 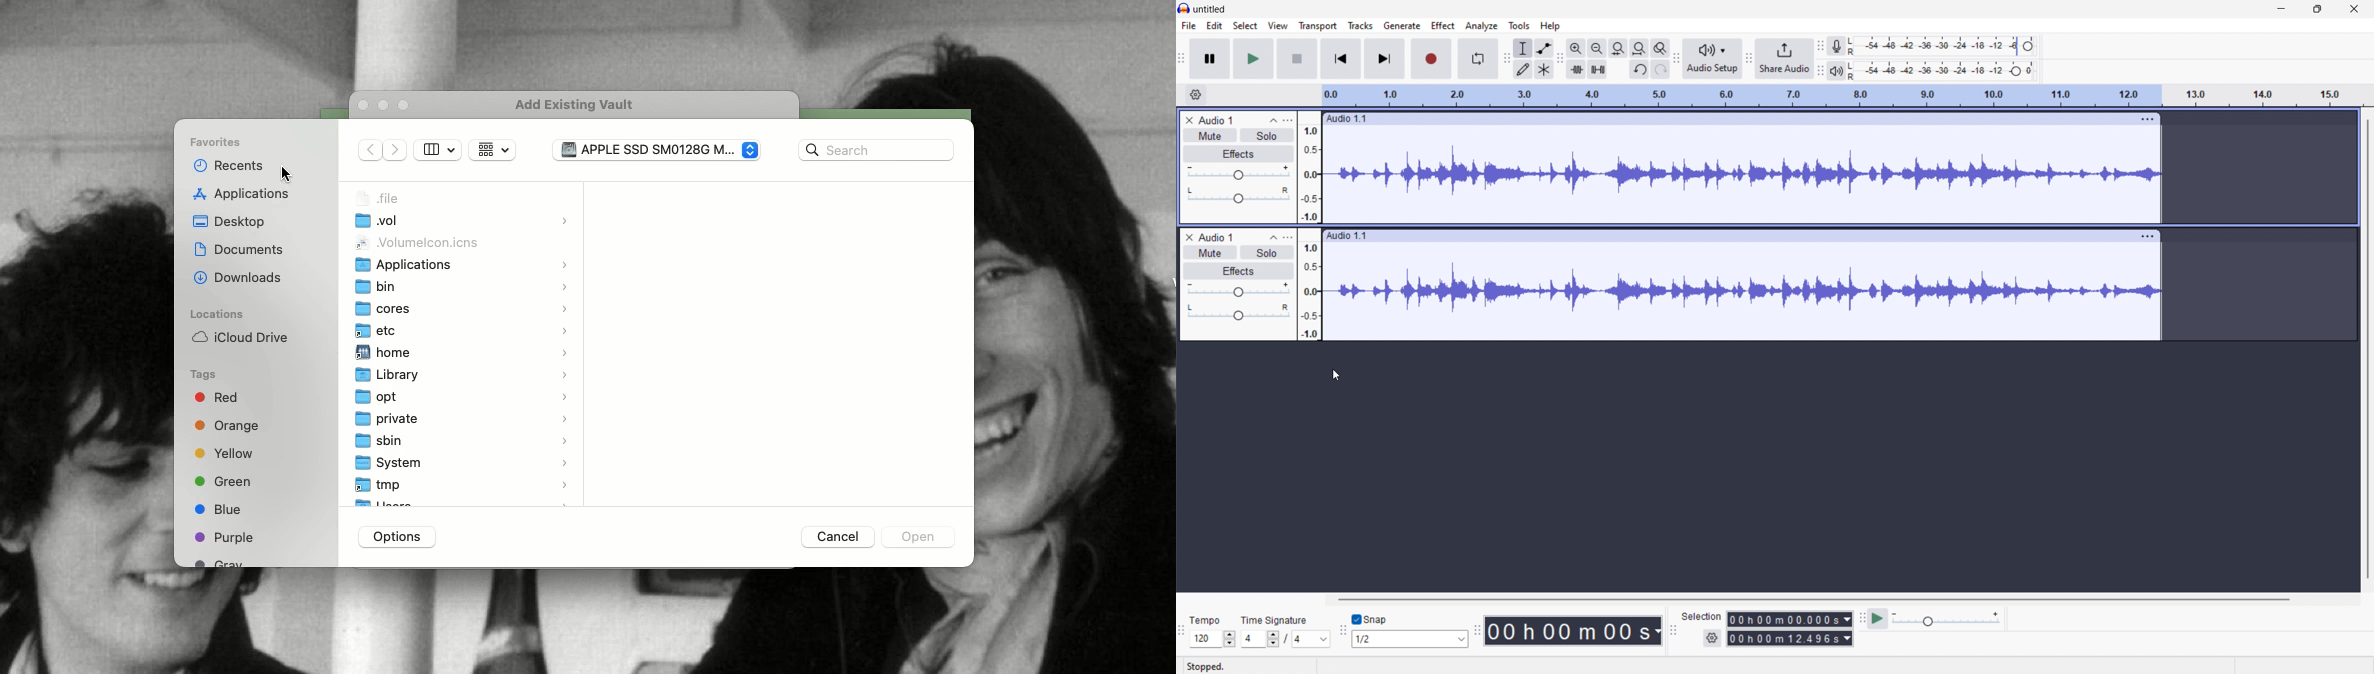 What do you see at coordinates (1195, 95) in the screenshot?
I see `timeline settings` at bounding box center [1195, 95].